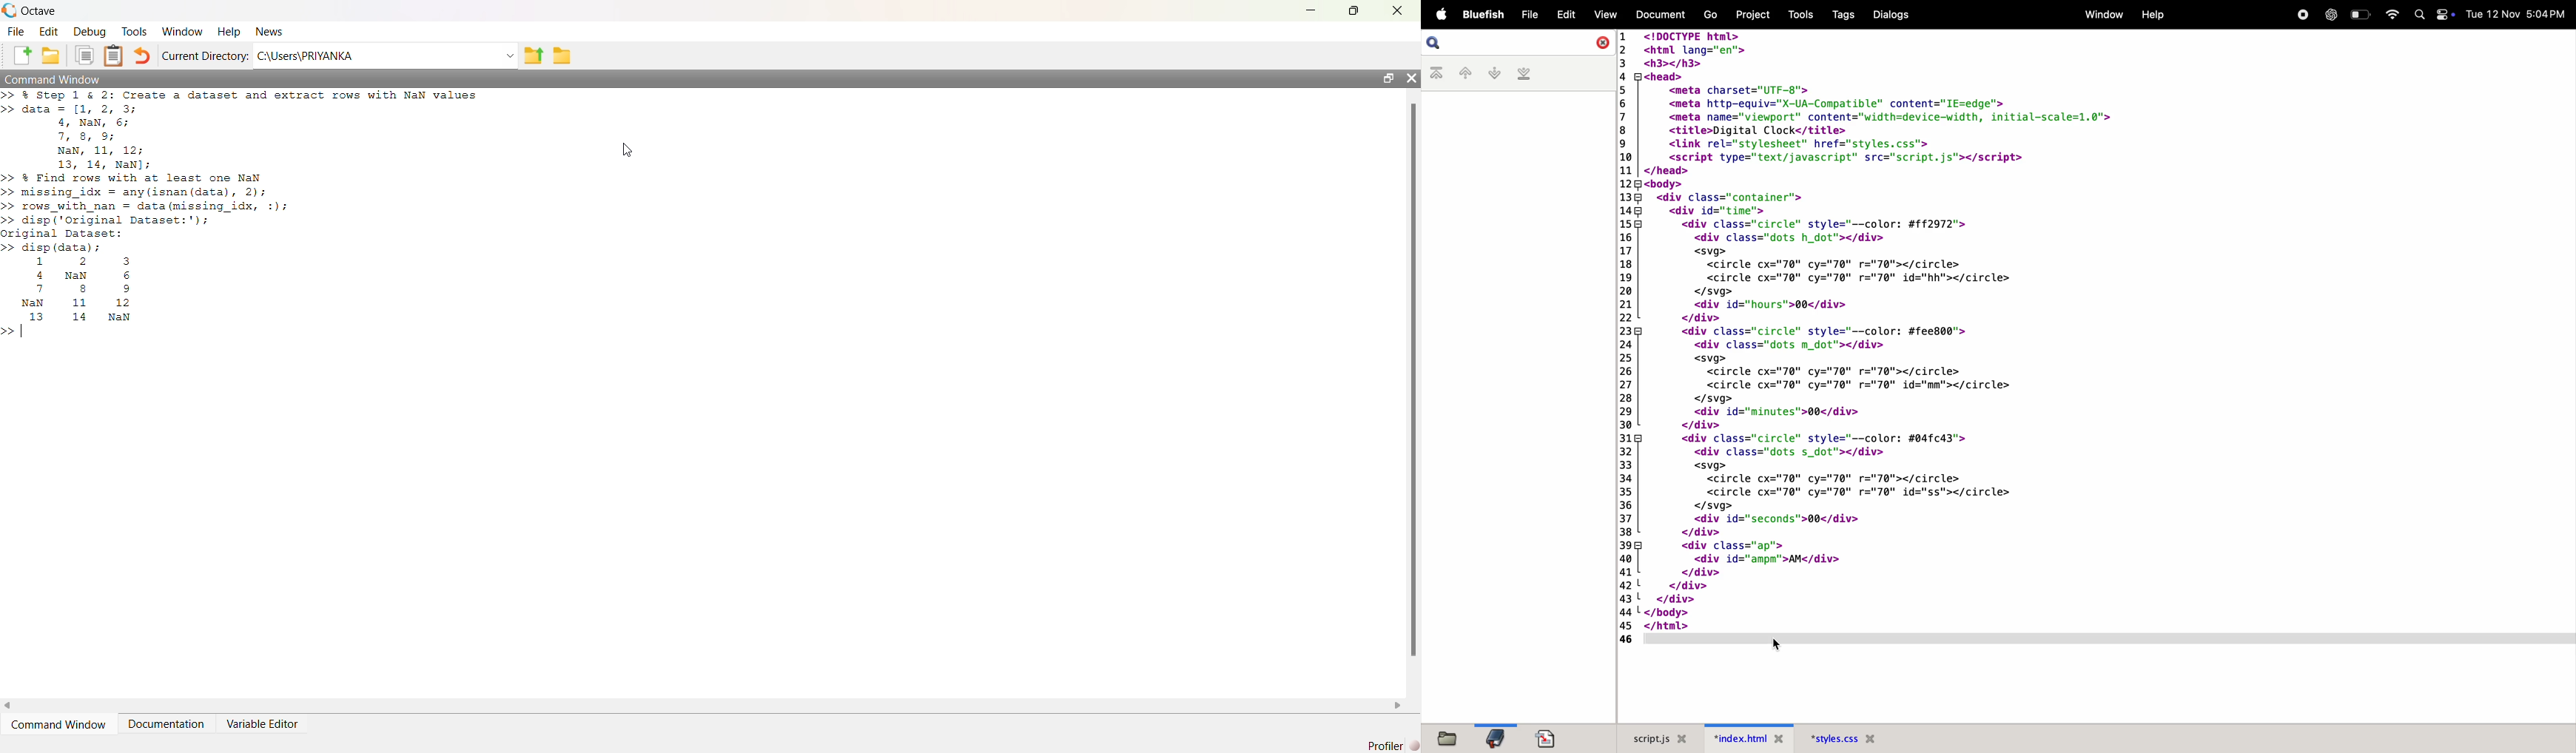  What do you see at coordinates (1752, 15) in the screenshot?
I see `project` at bounding box center [1752, 15].